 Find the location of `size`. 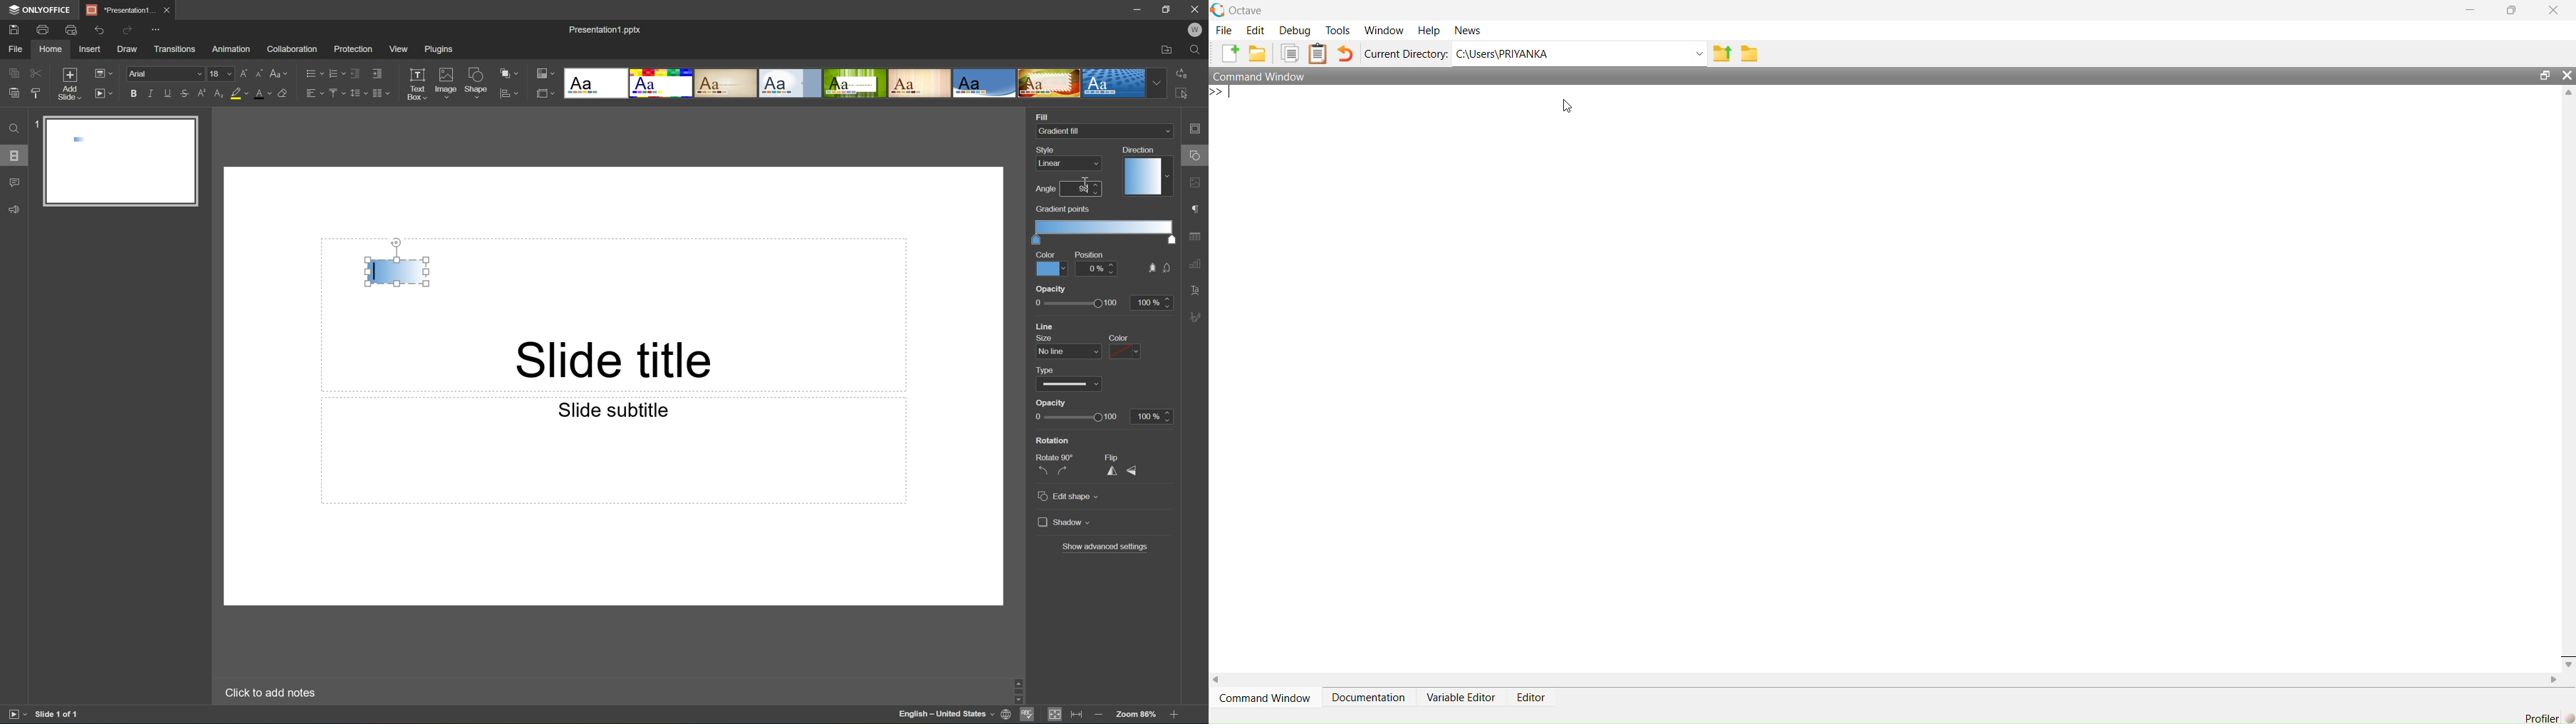

size is located at coordinates (1042, 337).